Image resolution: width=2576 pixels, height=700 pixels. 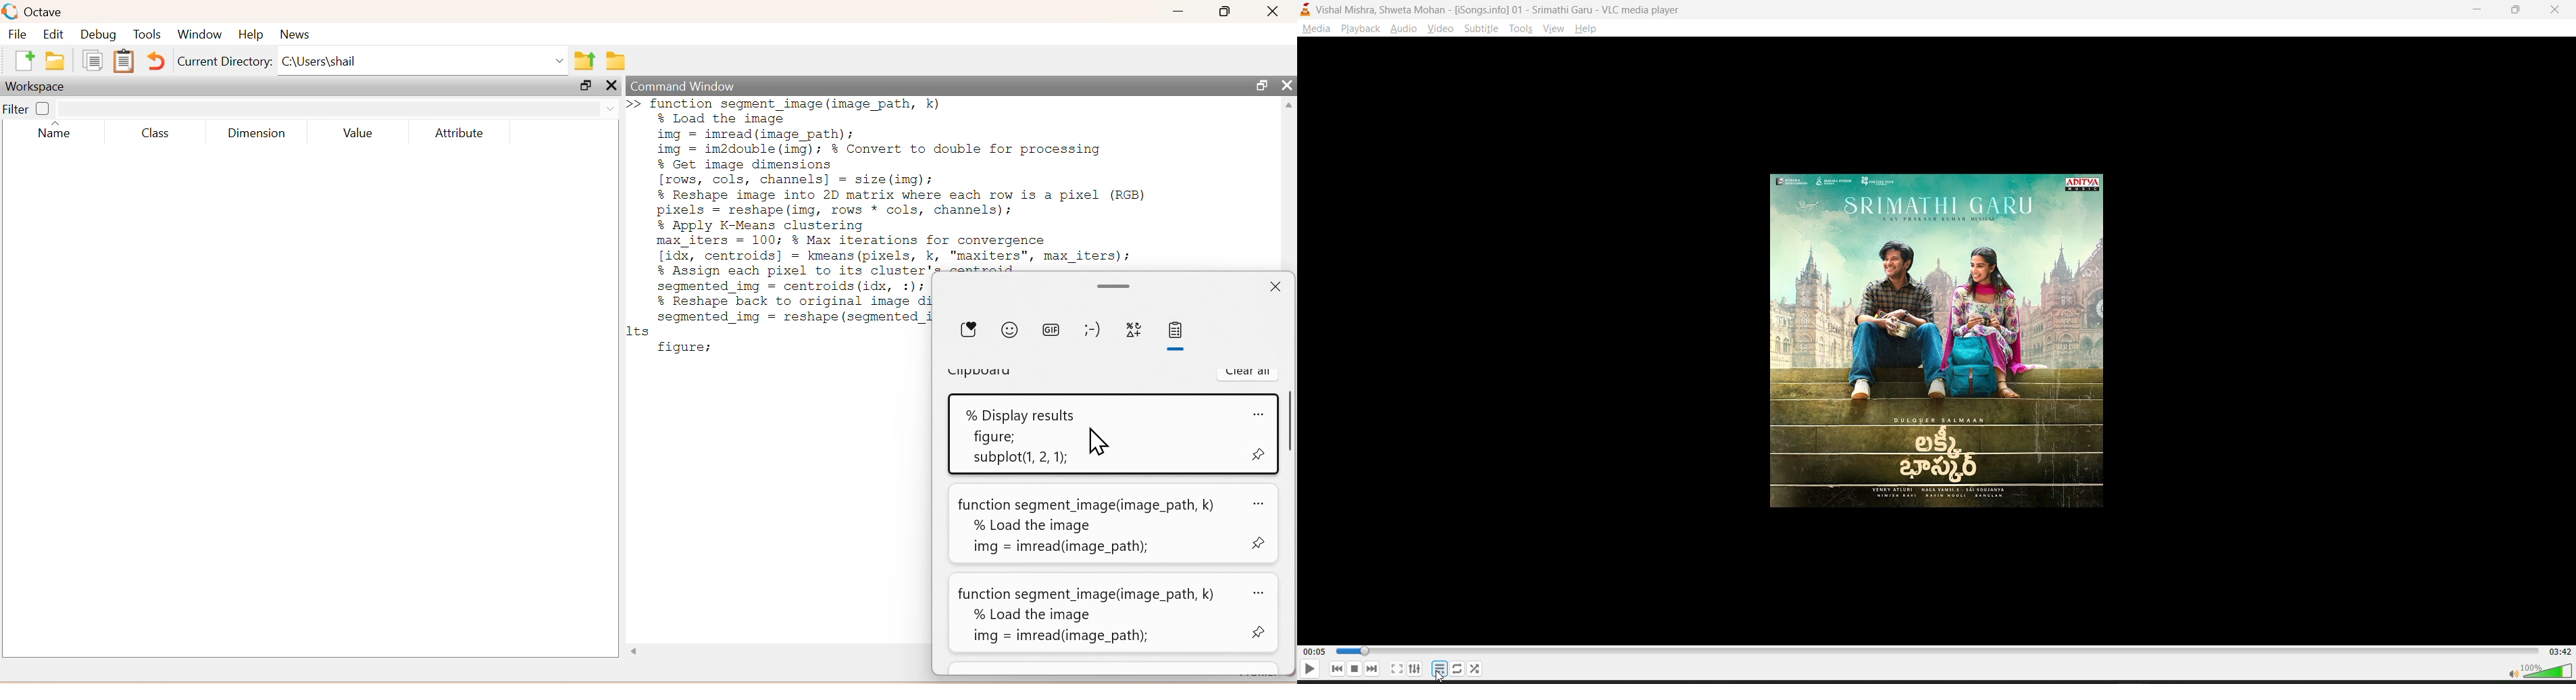 What do you see at coordinates (1011, 331) in the screenshot?
I see `emoji` at bounding box center [1011, 331].